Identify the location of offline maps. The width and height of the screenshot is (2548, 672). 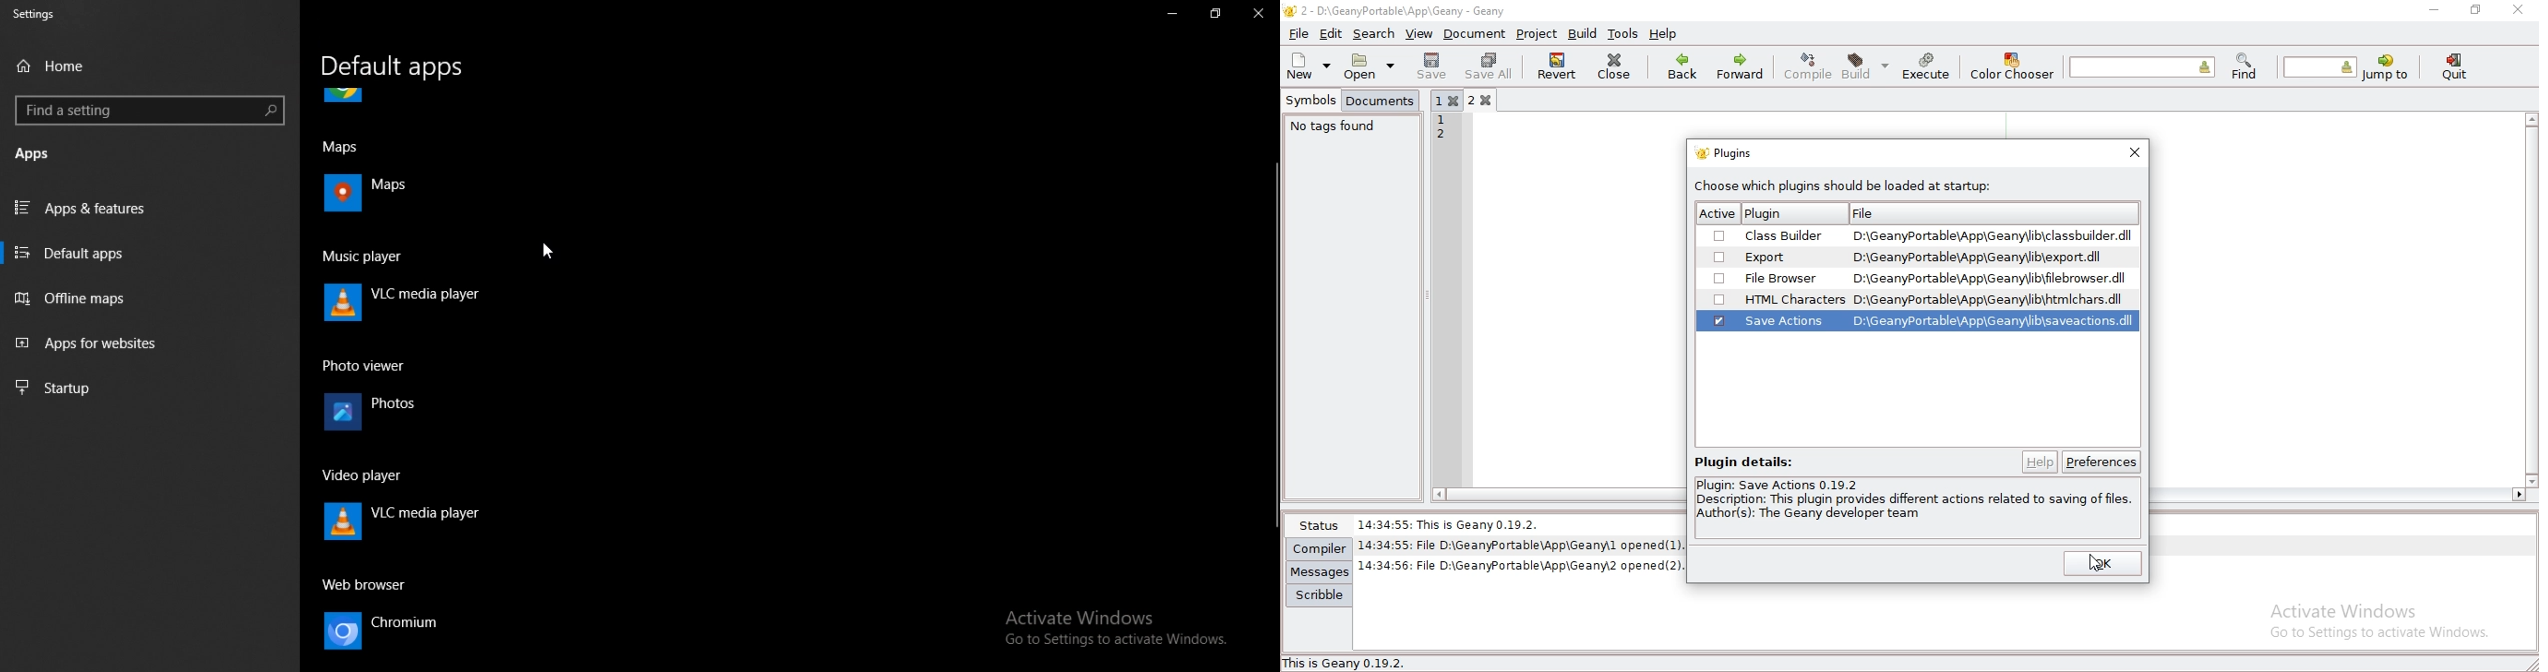
(150, 299).